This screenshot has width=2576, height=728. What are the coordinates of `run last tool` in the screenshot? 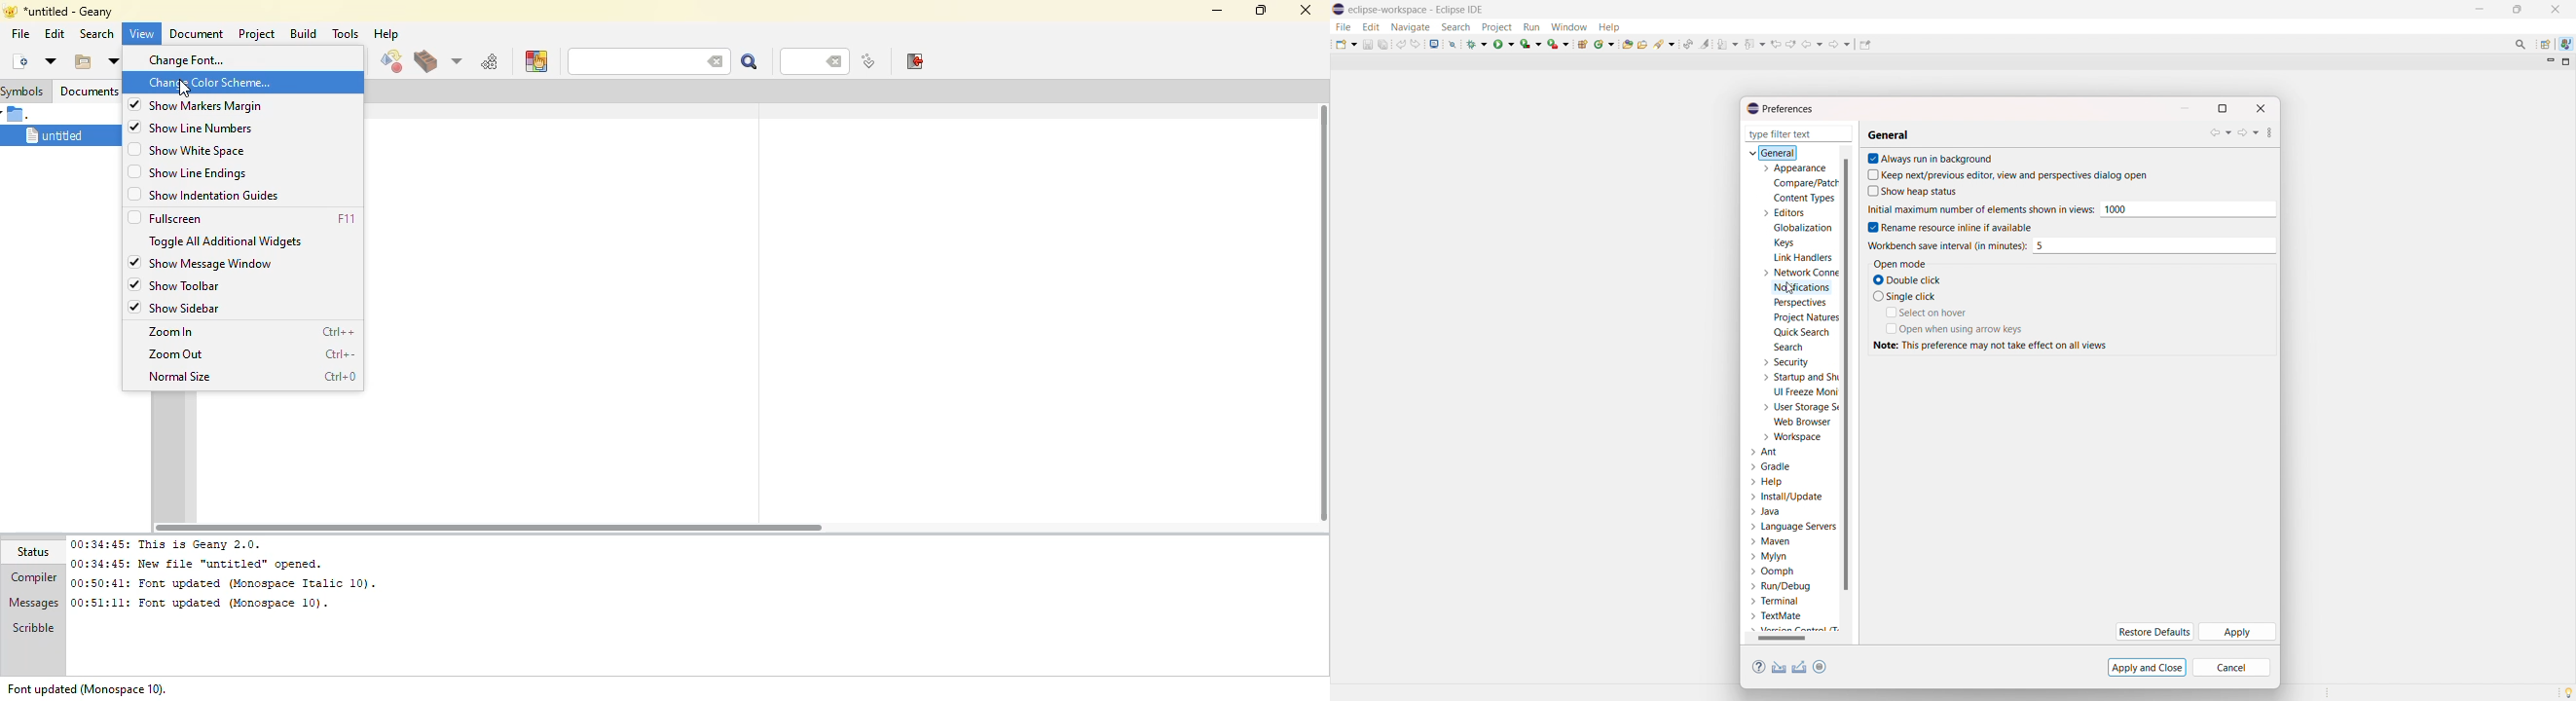 It's located at (1559, 43).